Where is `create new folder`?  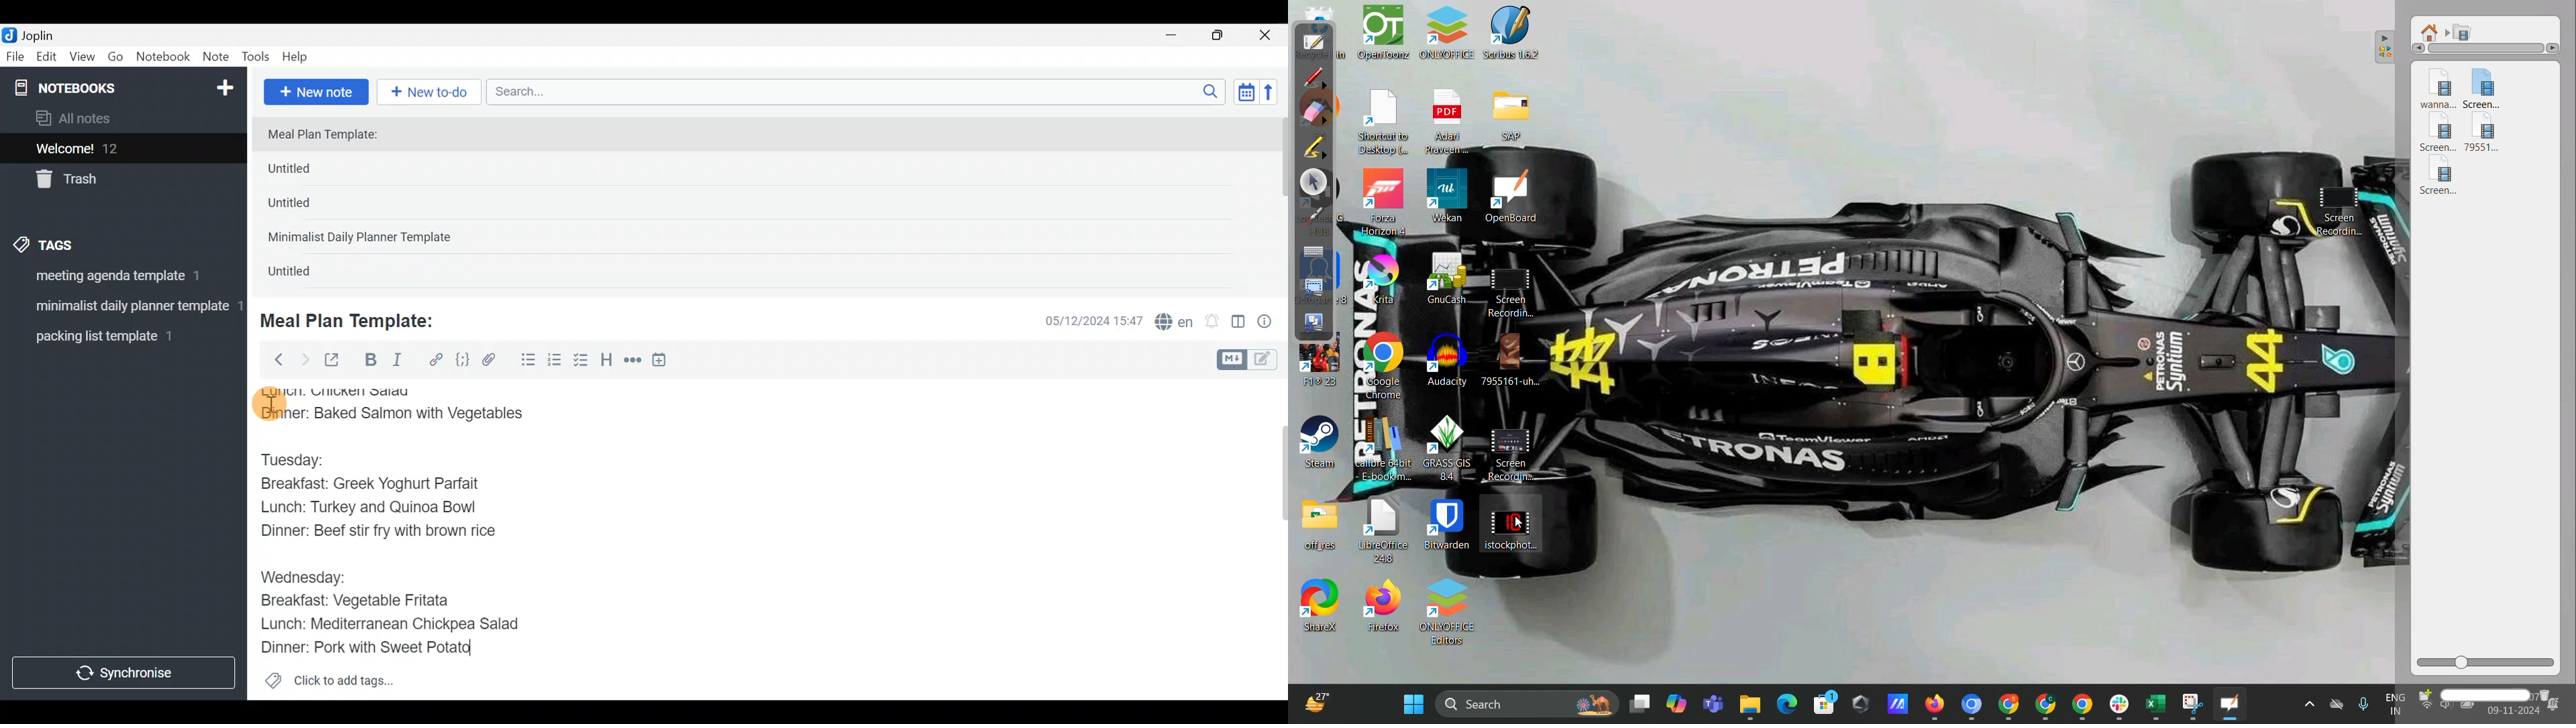 create new folder is located at coordinates (2424, 697).